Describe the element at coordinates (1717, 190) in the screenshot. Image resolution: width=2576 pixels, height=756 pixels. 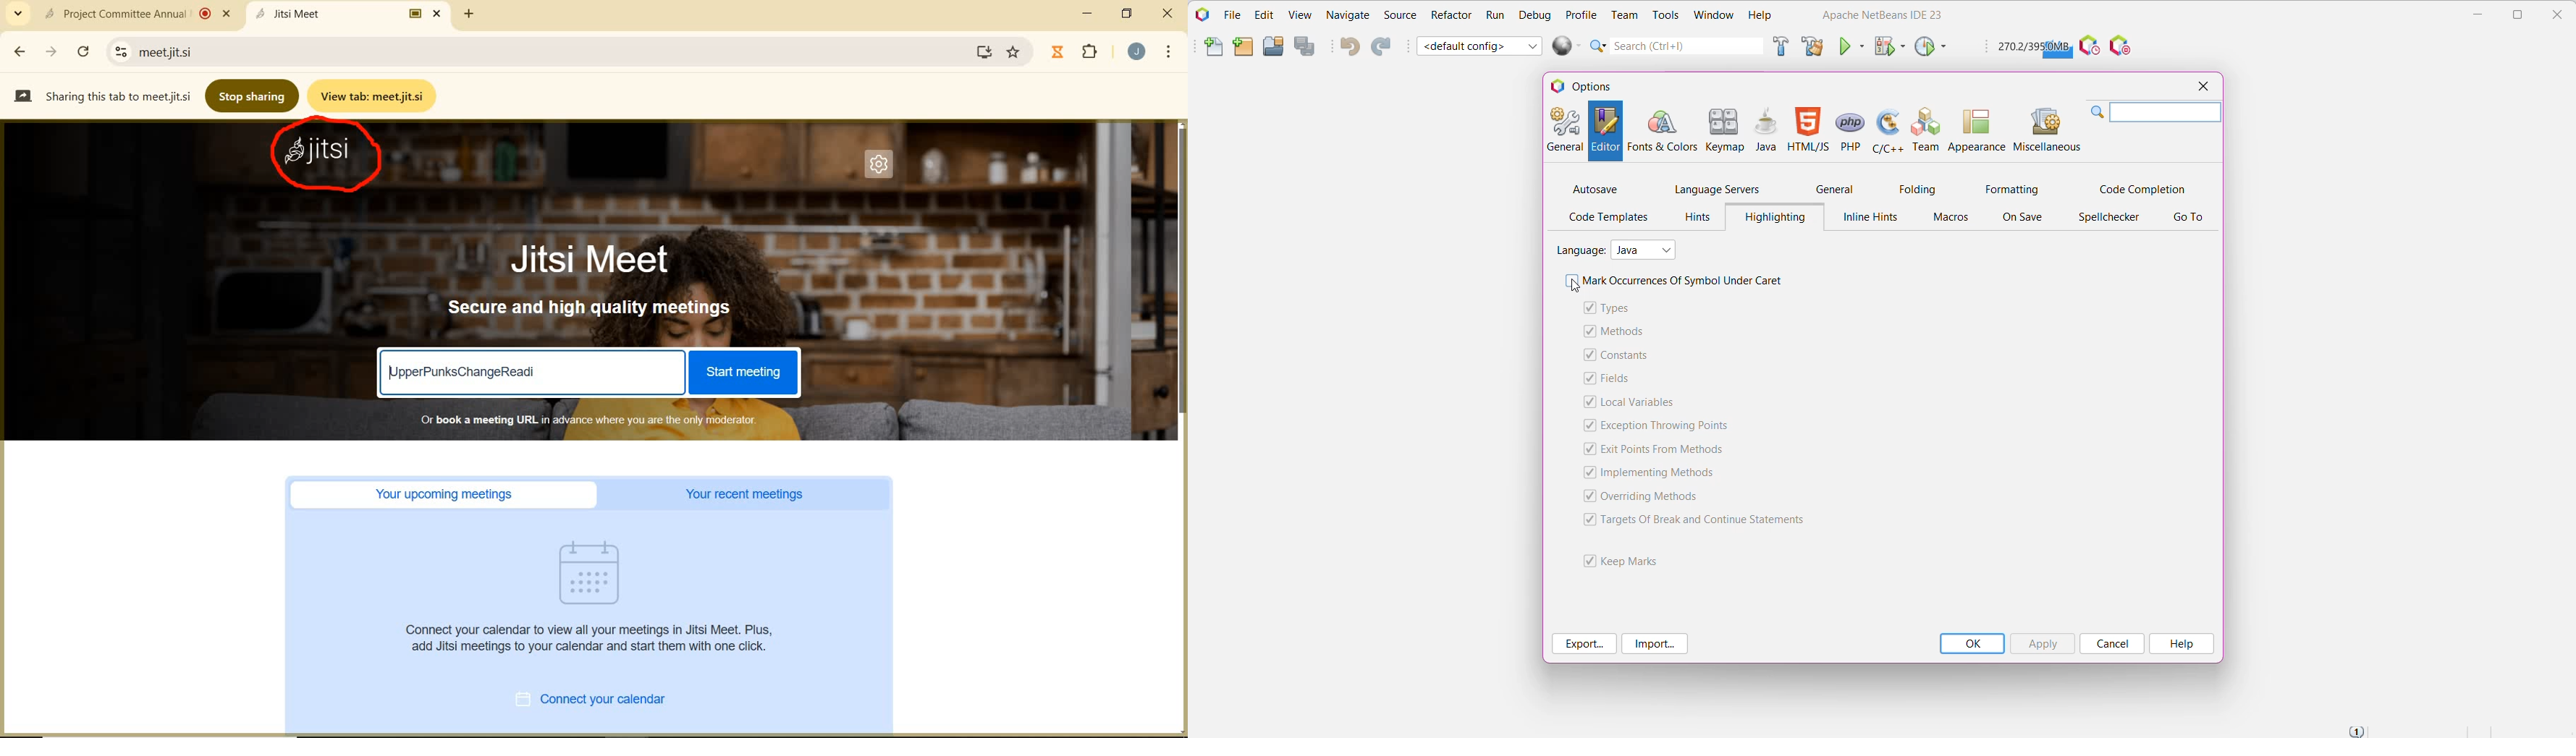
I see `Language Servers` at that location.